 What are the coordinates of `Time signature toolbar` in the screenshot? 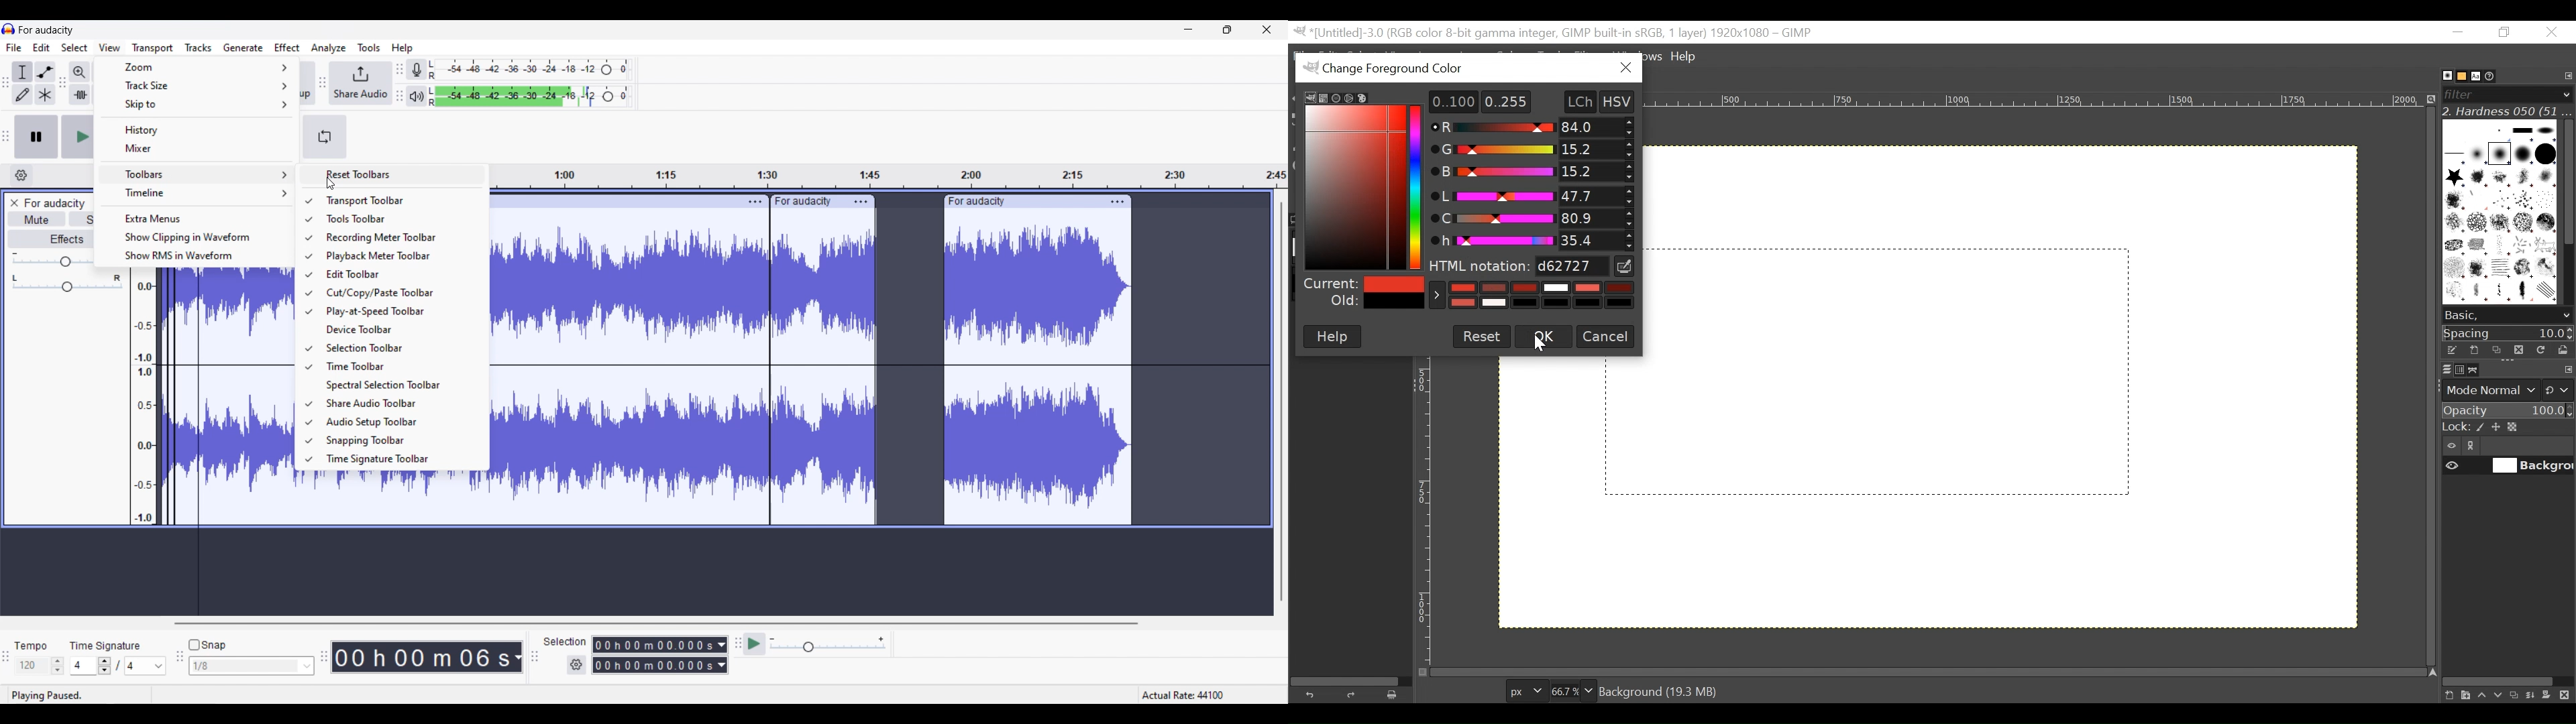 It's located at (400, 459).